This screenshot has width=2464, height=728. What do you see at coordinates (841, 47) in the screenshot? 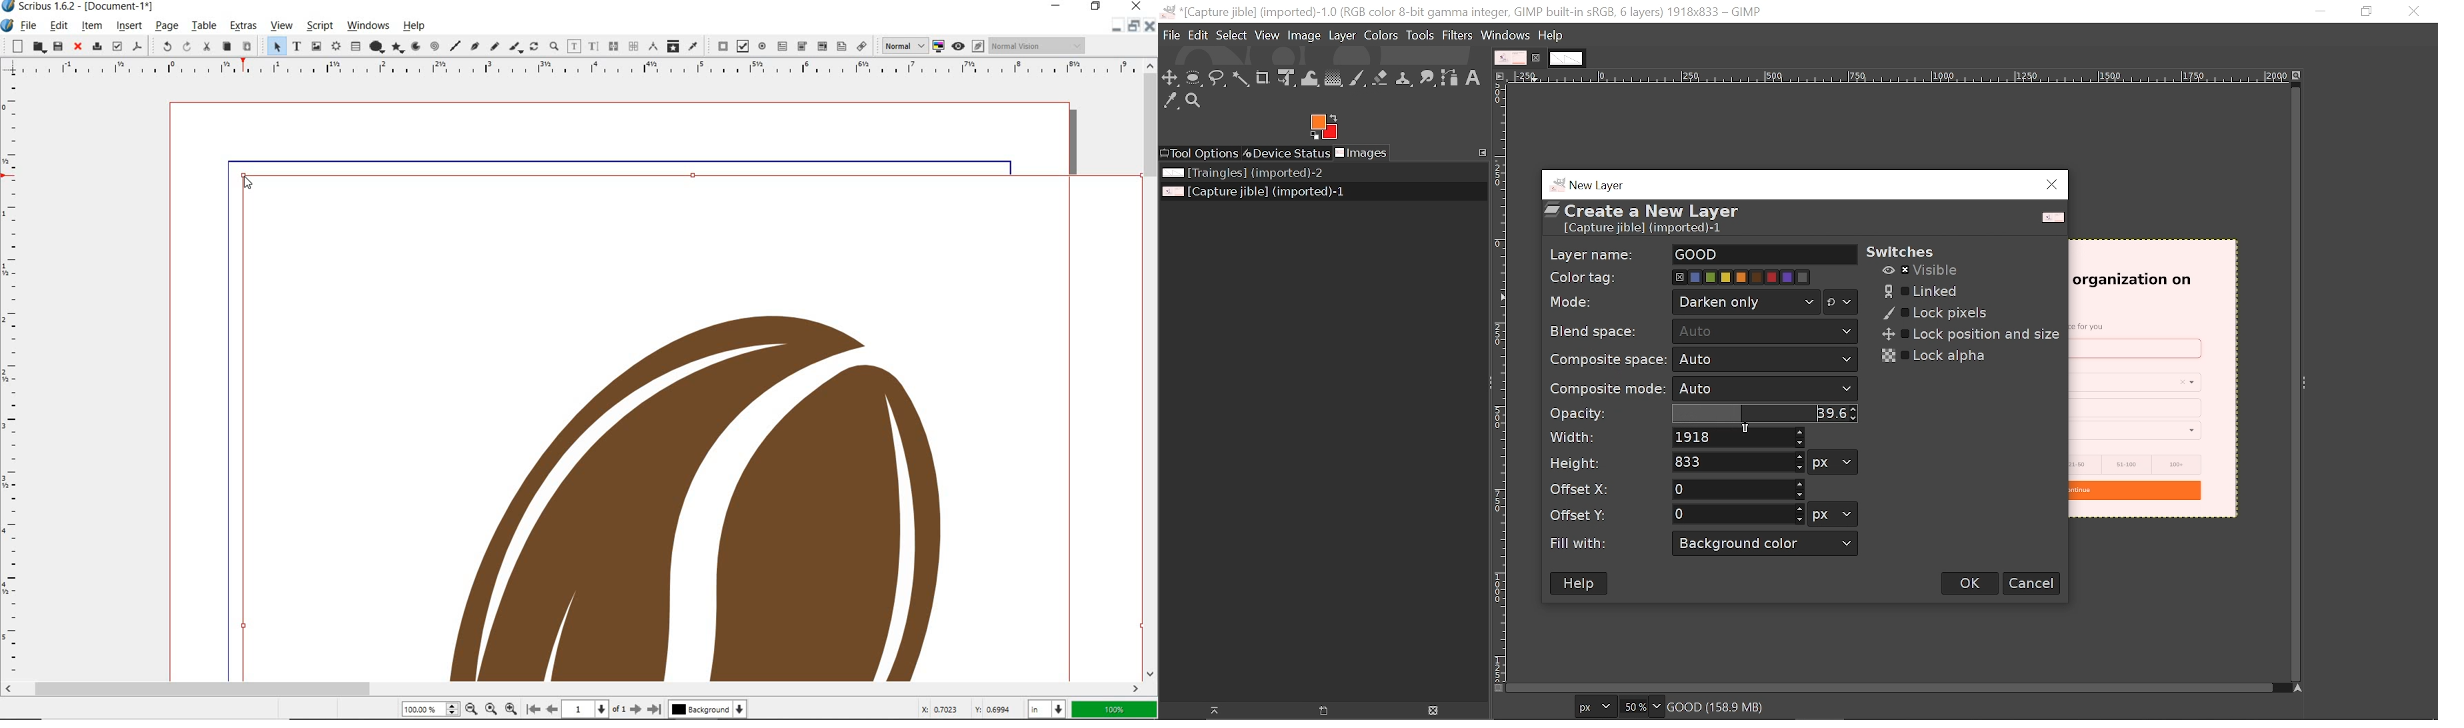
I see `pdf list box` at bounding box center [841, 47].